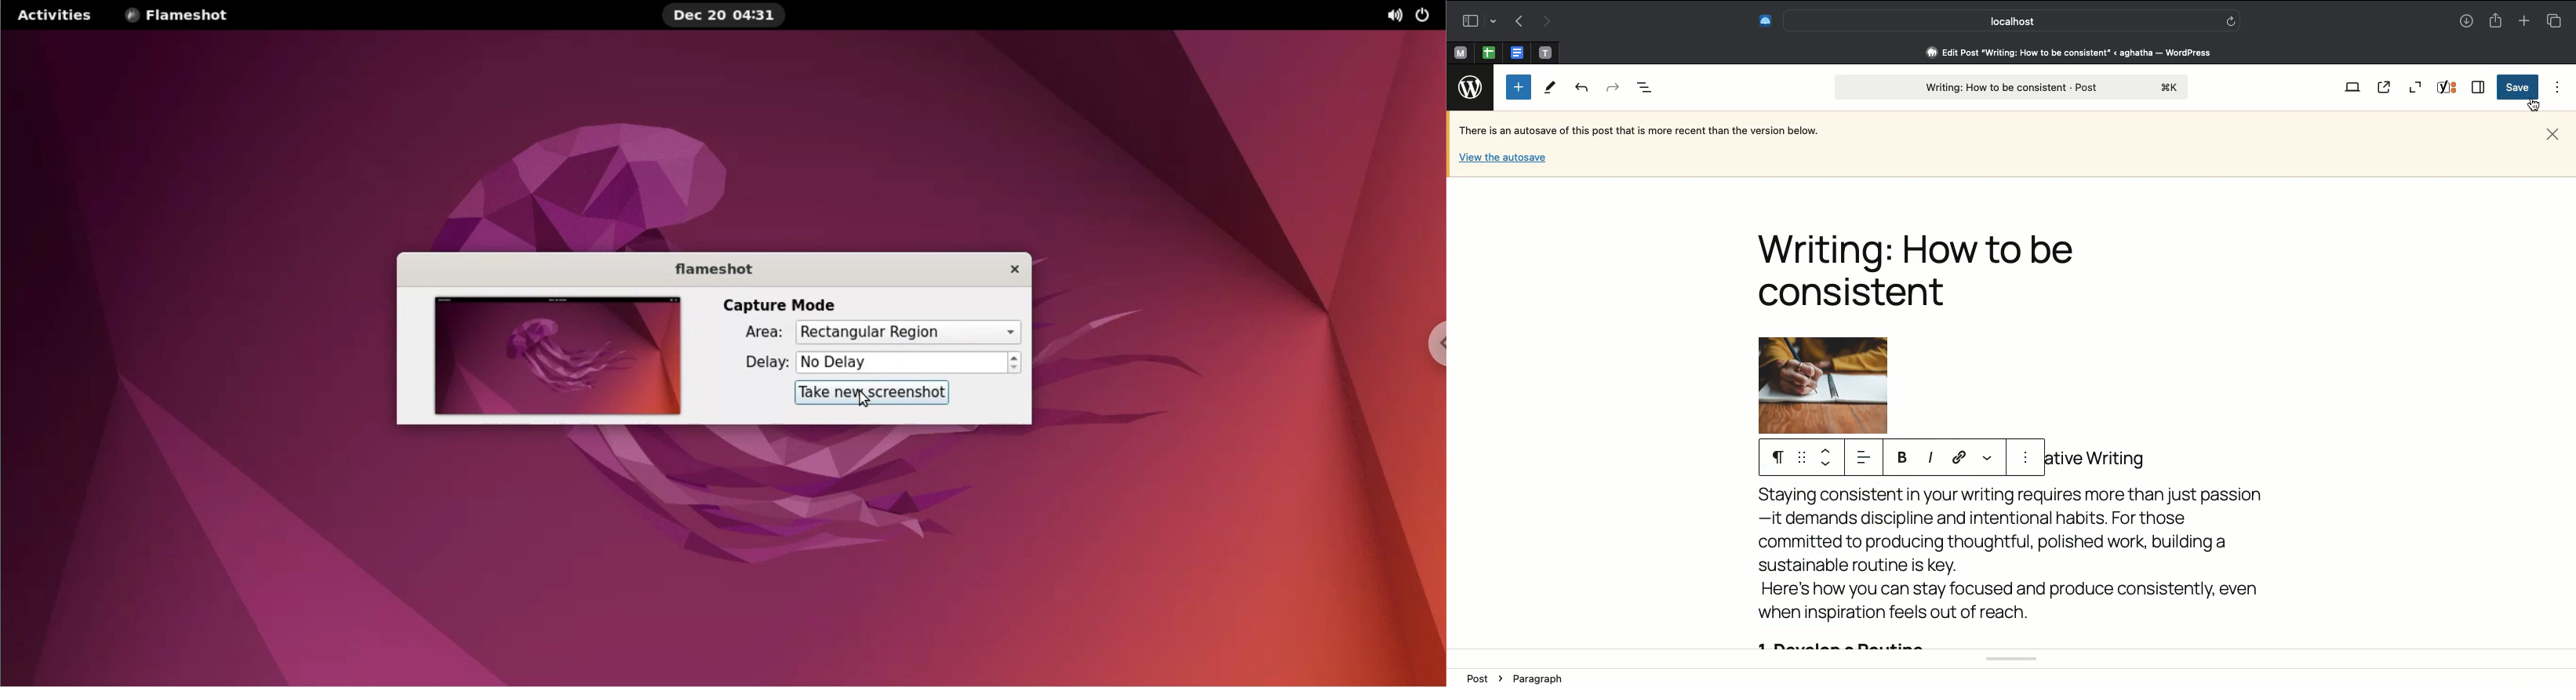  I want to click on Share, so click(2498, 21).